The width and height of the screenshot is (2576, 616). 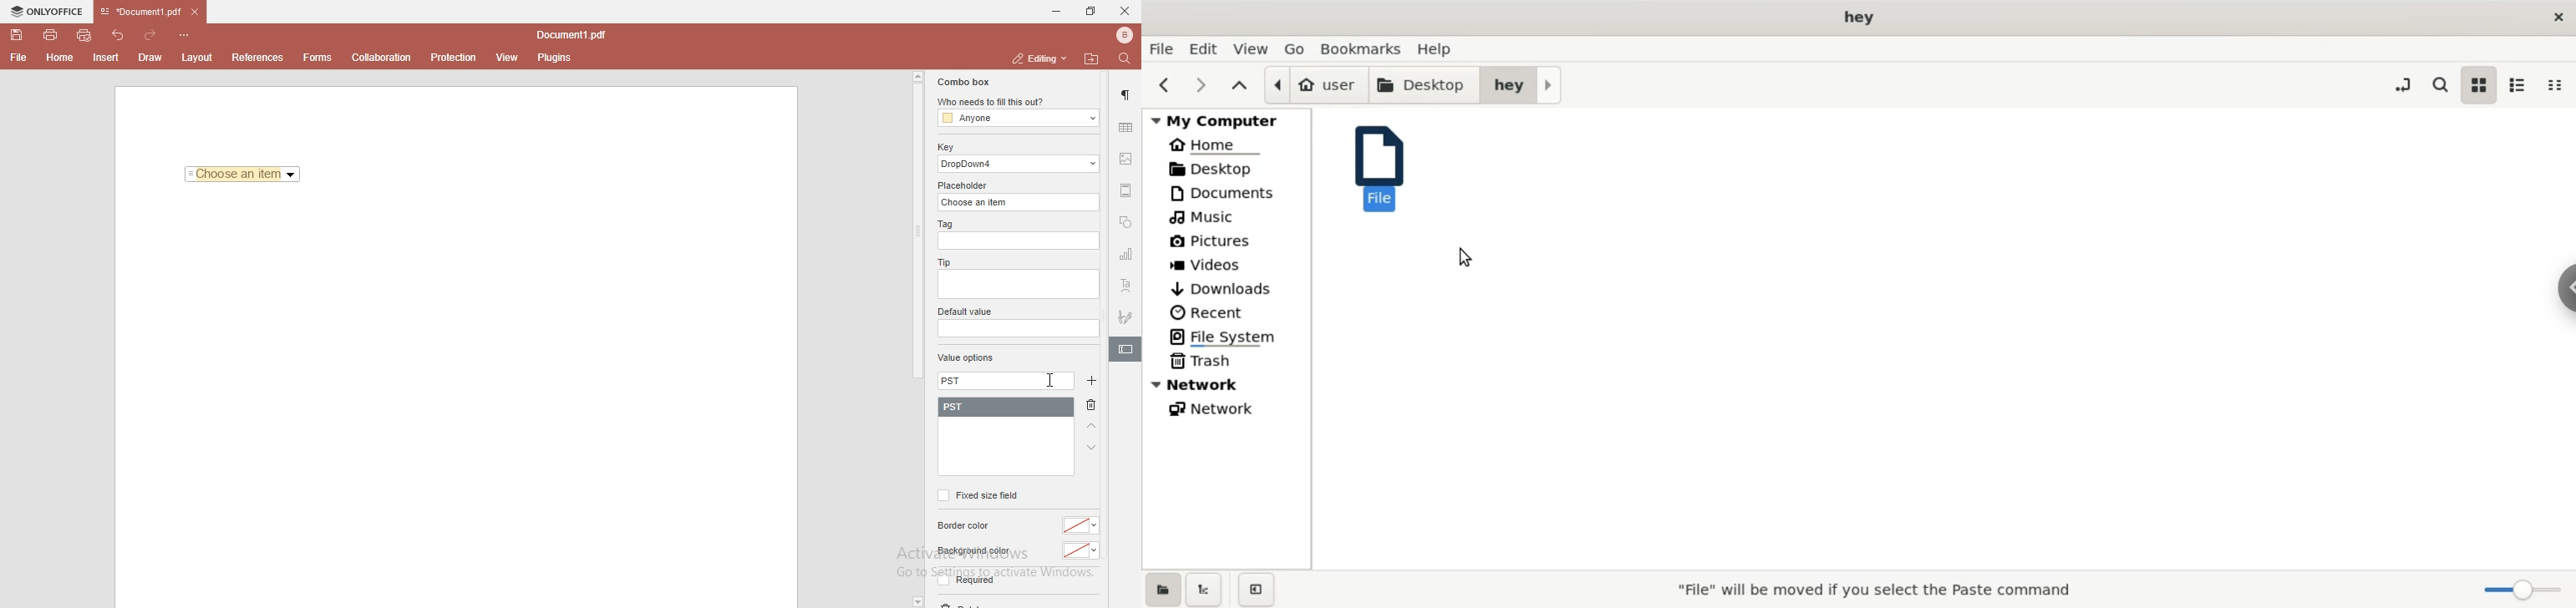 I want to click on text, so click(x=1126, y=286).